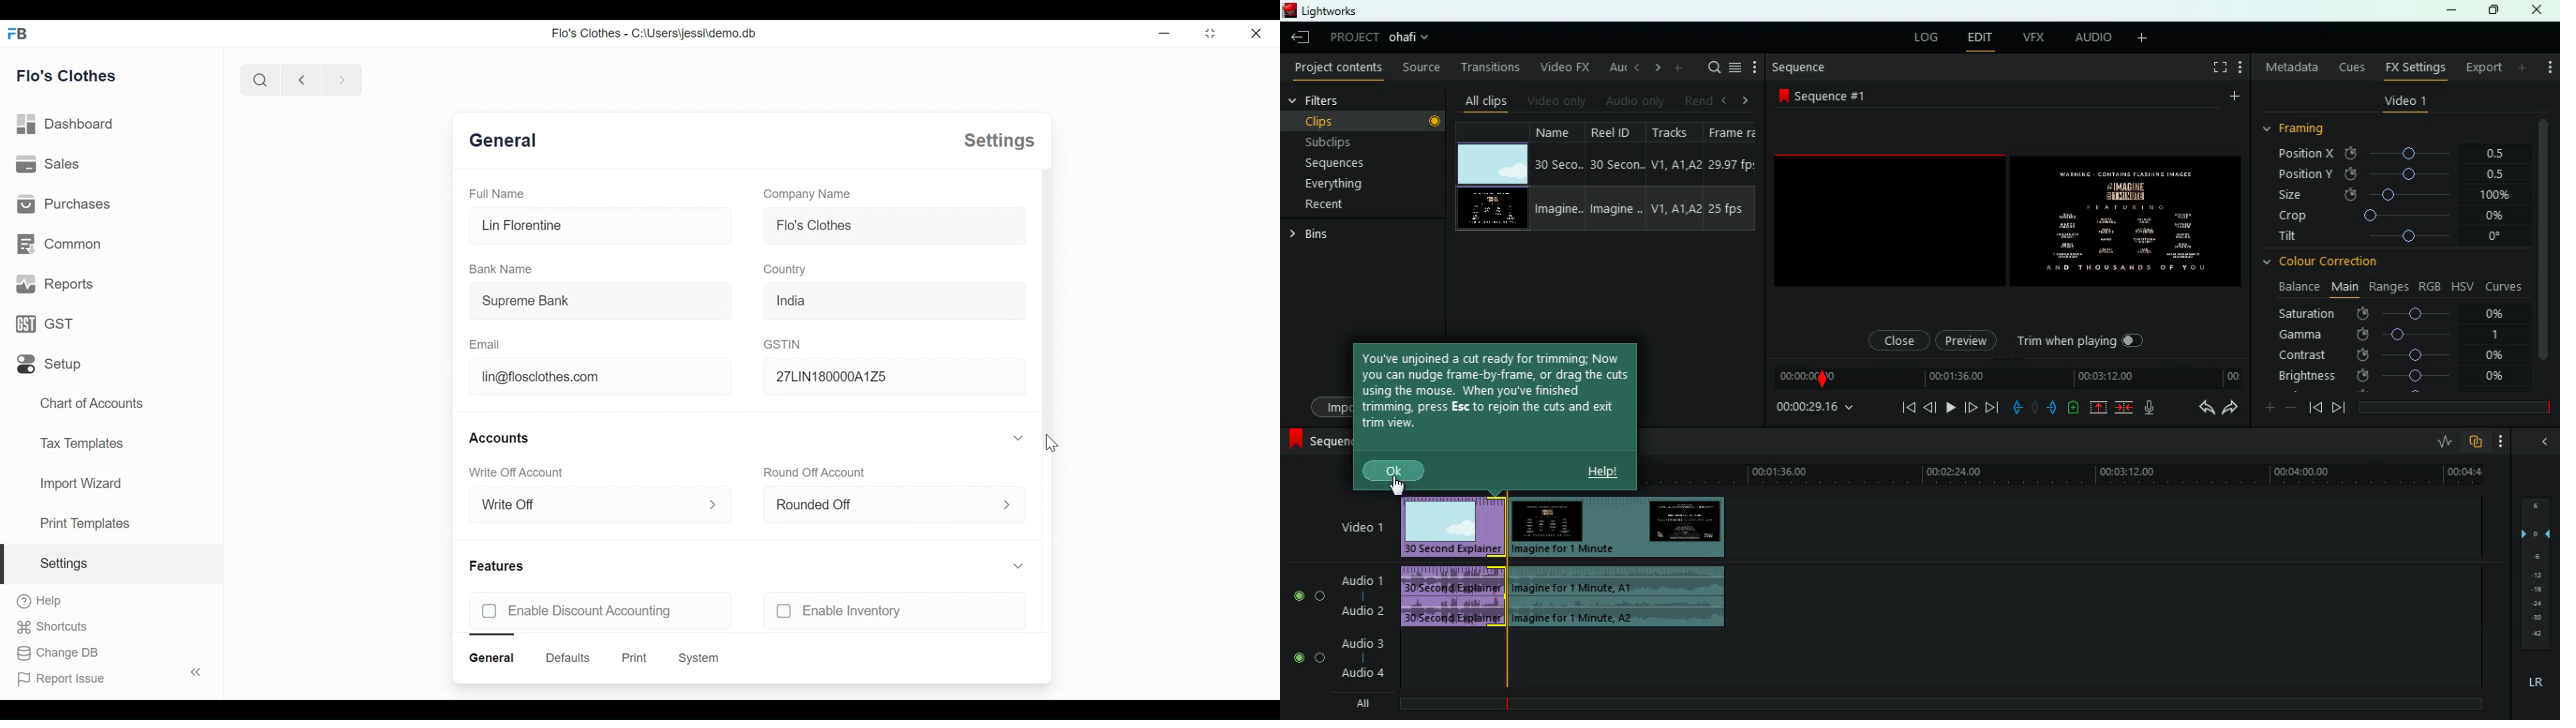 The height and width of the screenshot is (728, 2576). I want to click on Email, so click(485, 343).